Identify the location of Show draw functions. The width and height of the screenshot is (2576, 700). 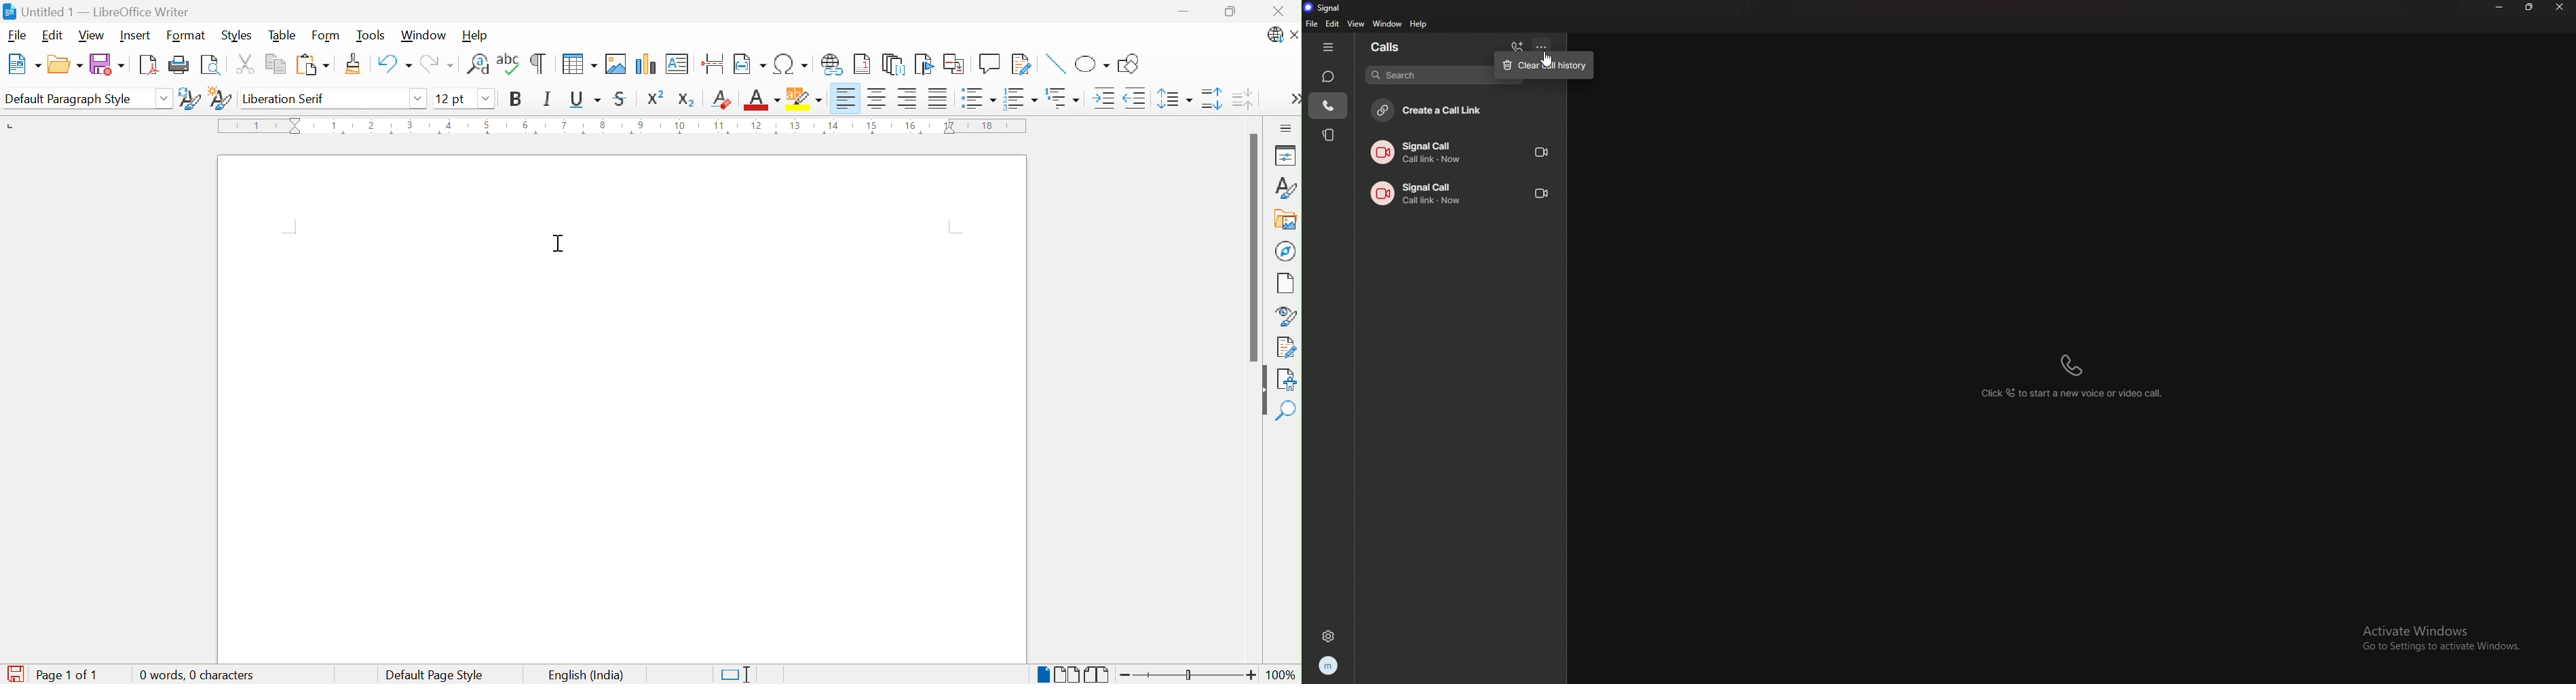
(1132, 62).